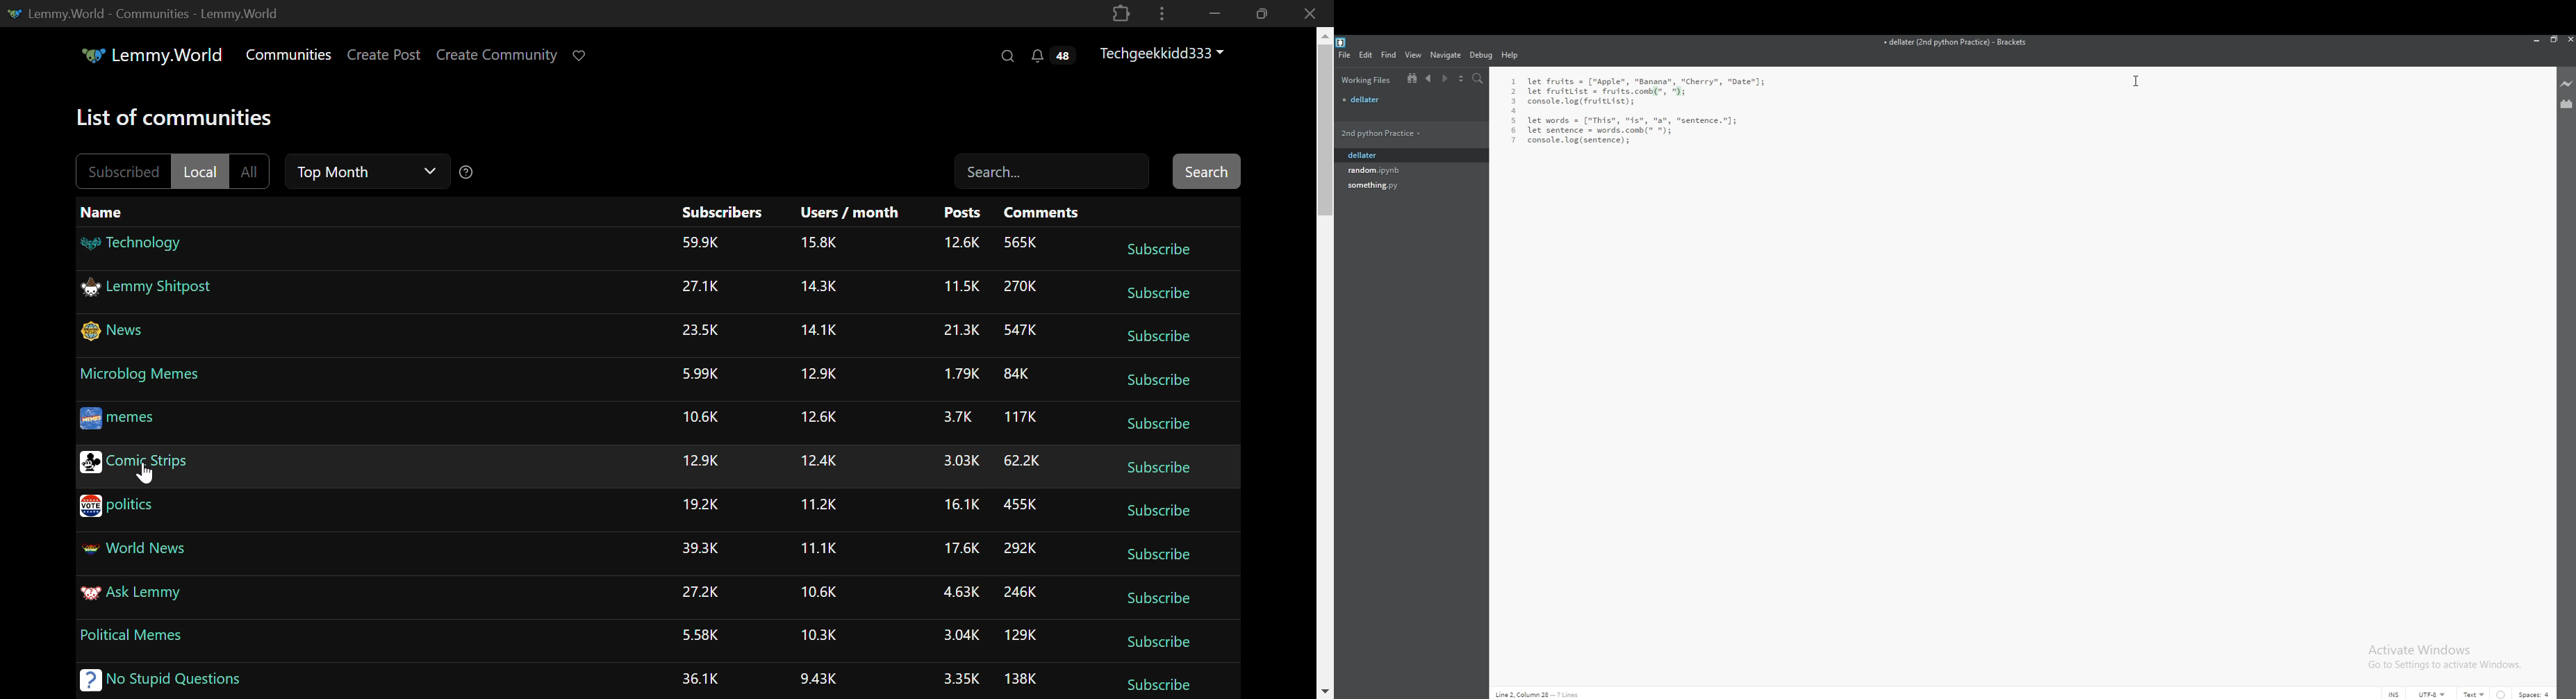 This screenshot has width=2576, height=700. I want to click on 117K, so click(1022, 418).